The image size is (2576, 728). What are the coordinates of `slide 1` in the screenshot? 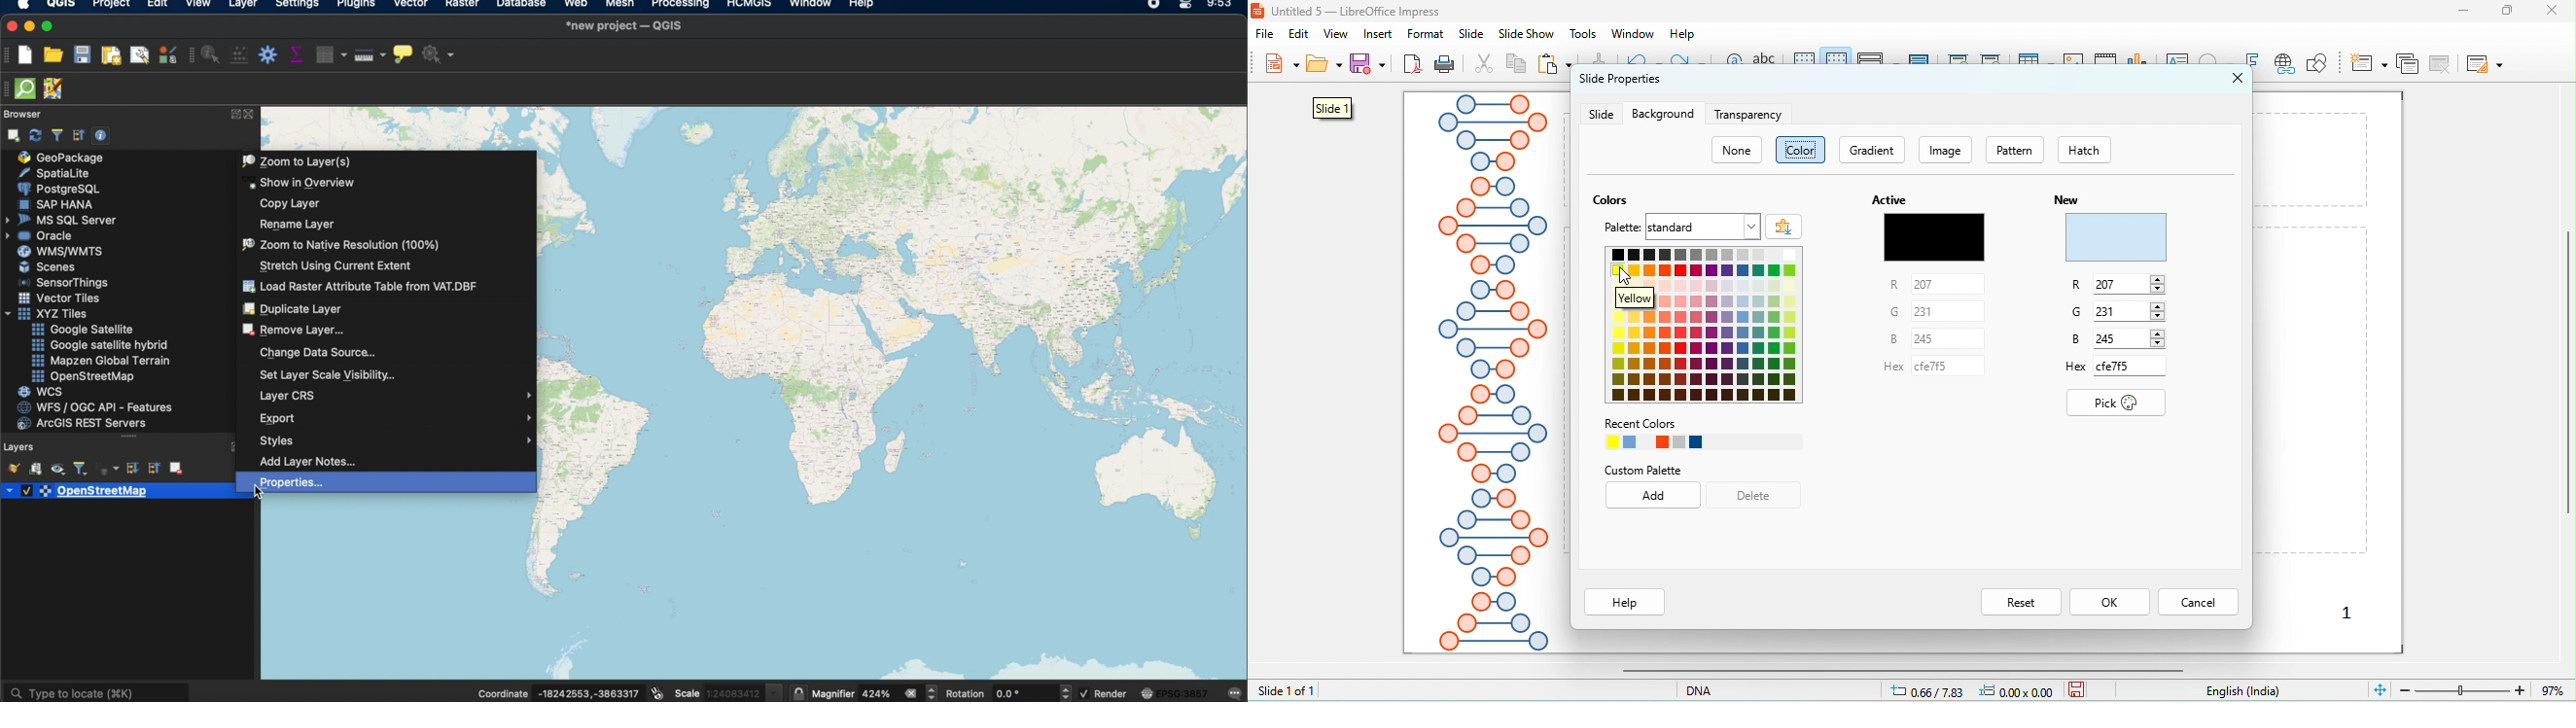 It's located at (1332, 108).